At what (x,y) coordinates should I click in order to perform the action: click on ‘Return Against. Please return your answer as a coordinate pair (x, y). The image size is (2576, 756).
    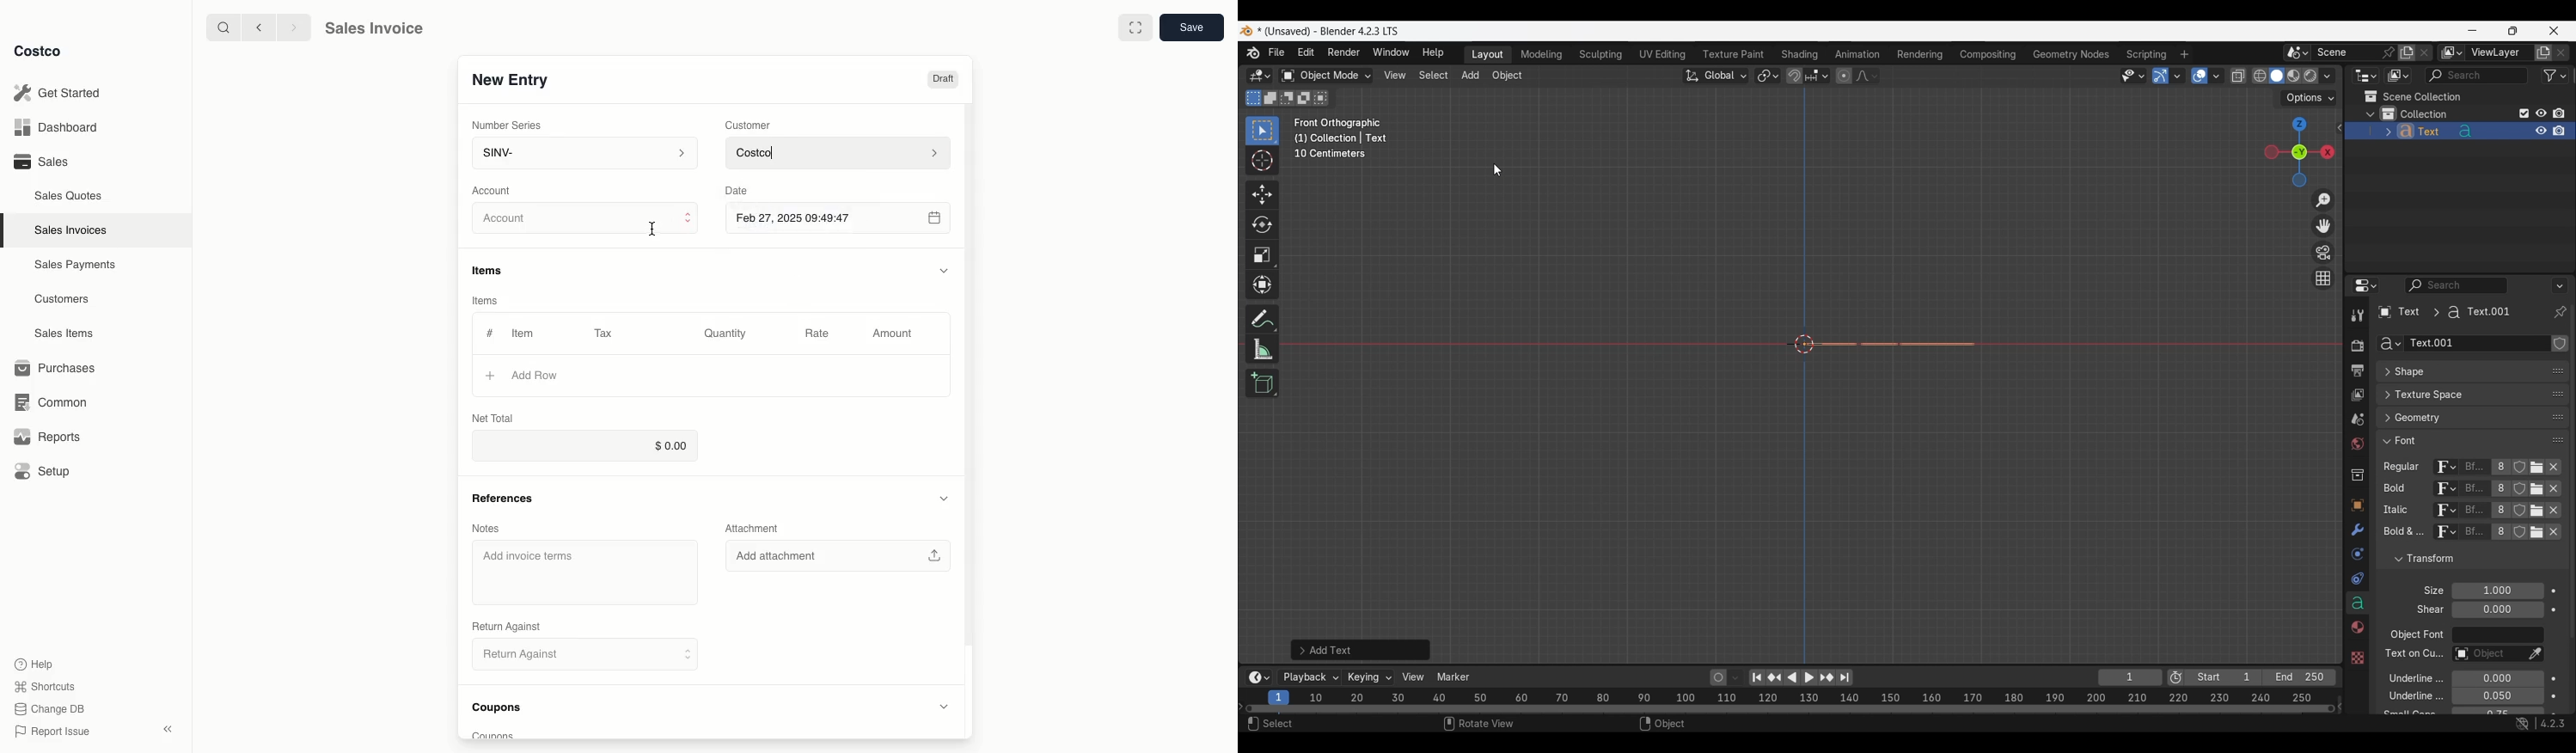
    Looking at the image, I should click on (505, 627).